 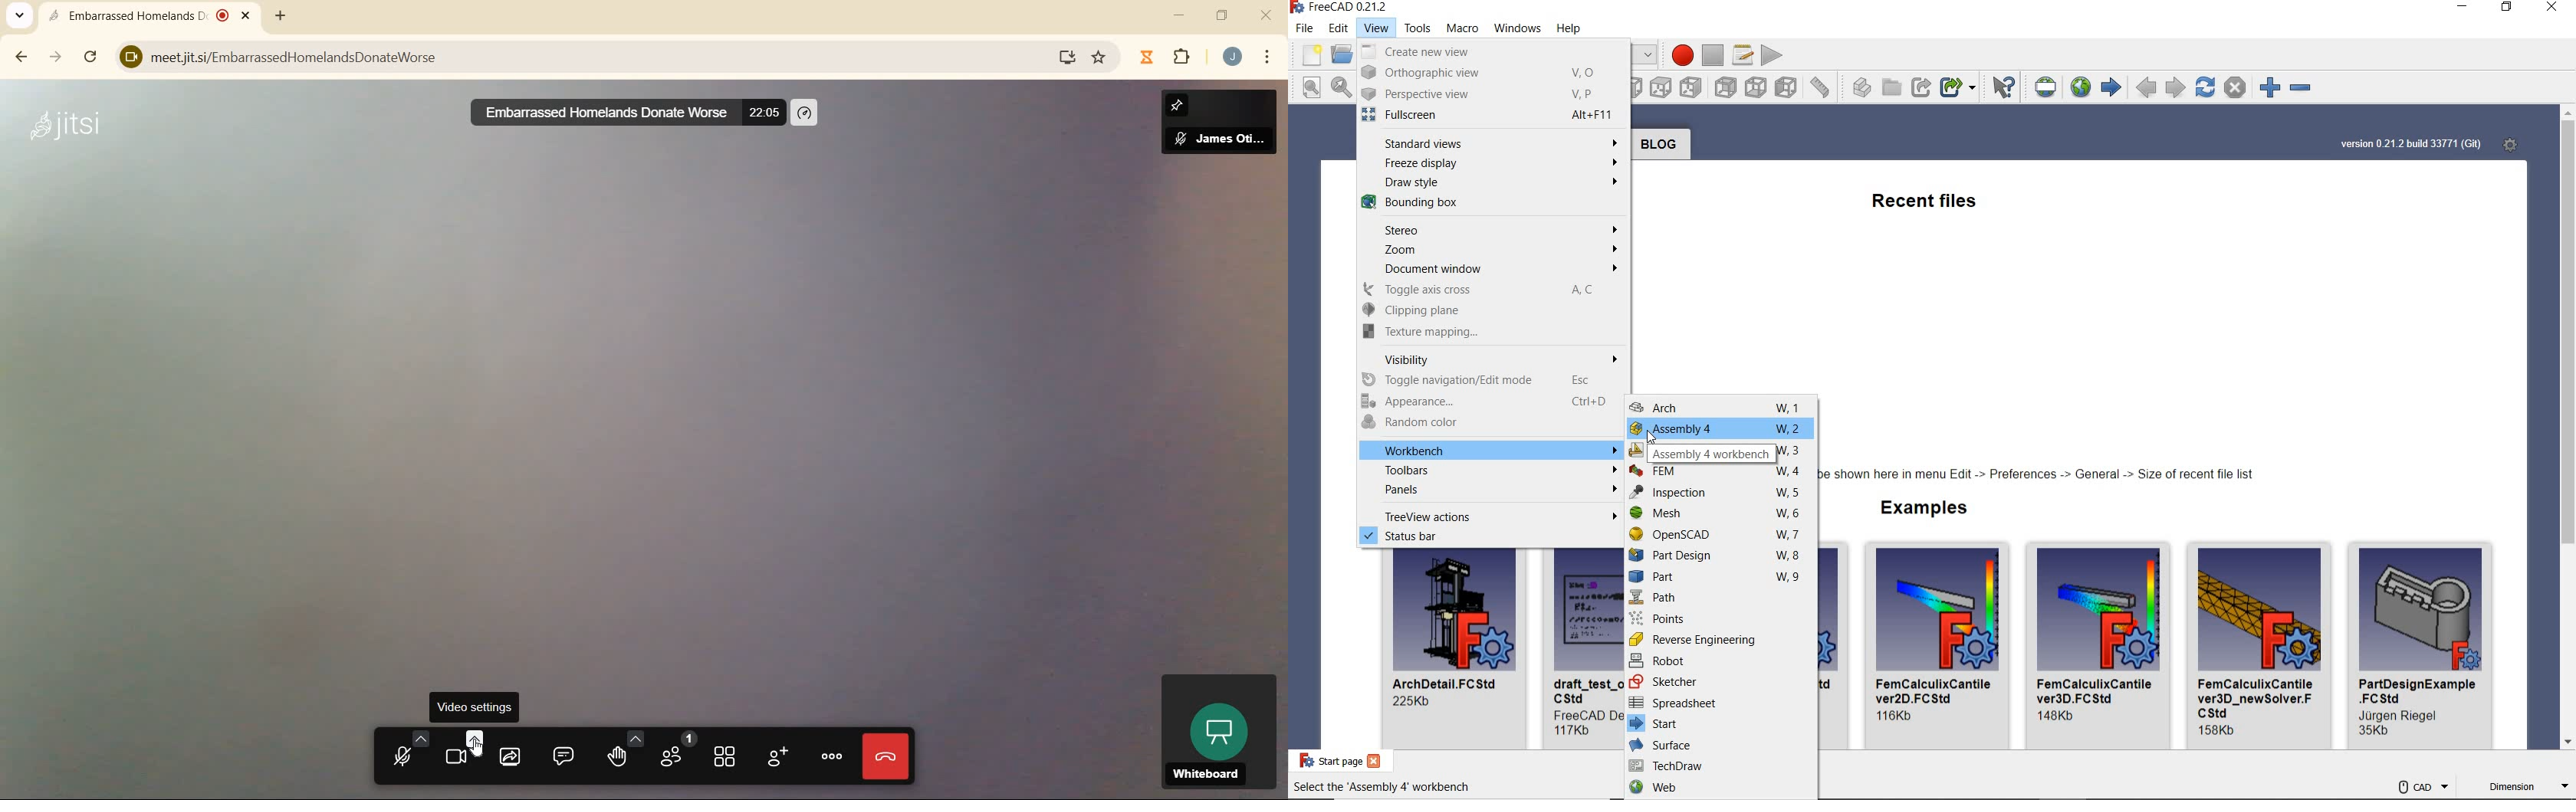 What do you see at coordinates (1492, 52) in the screenshot?
I see `create new view` at bounding box center [1492, 52].